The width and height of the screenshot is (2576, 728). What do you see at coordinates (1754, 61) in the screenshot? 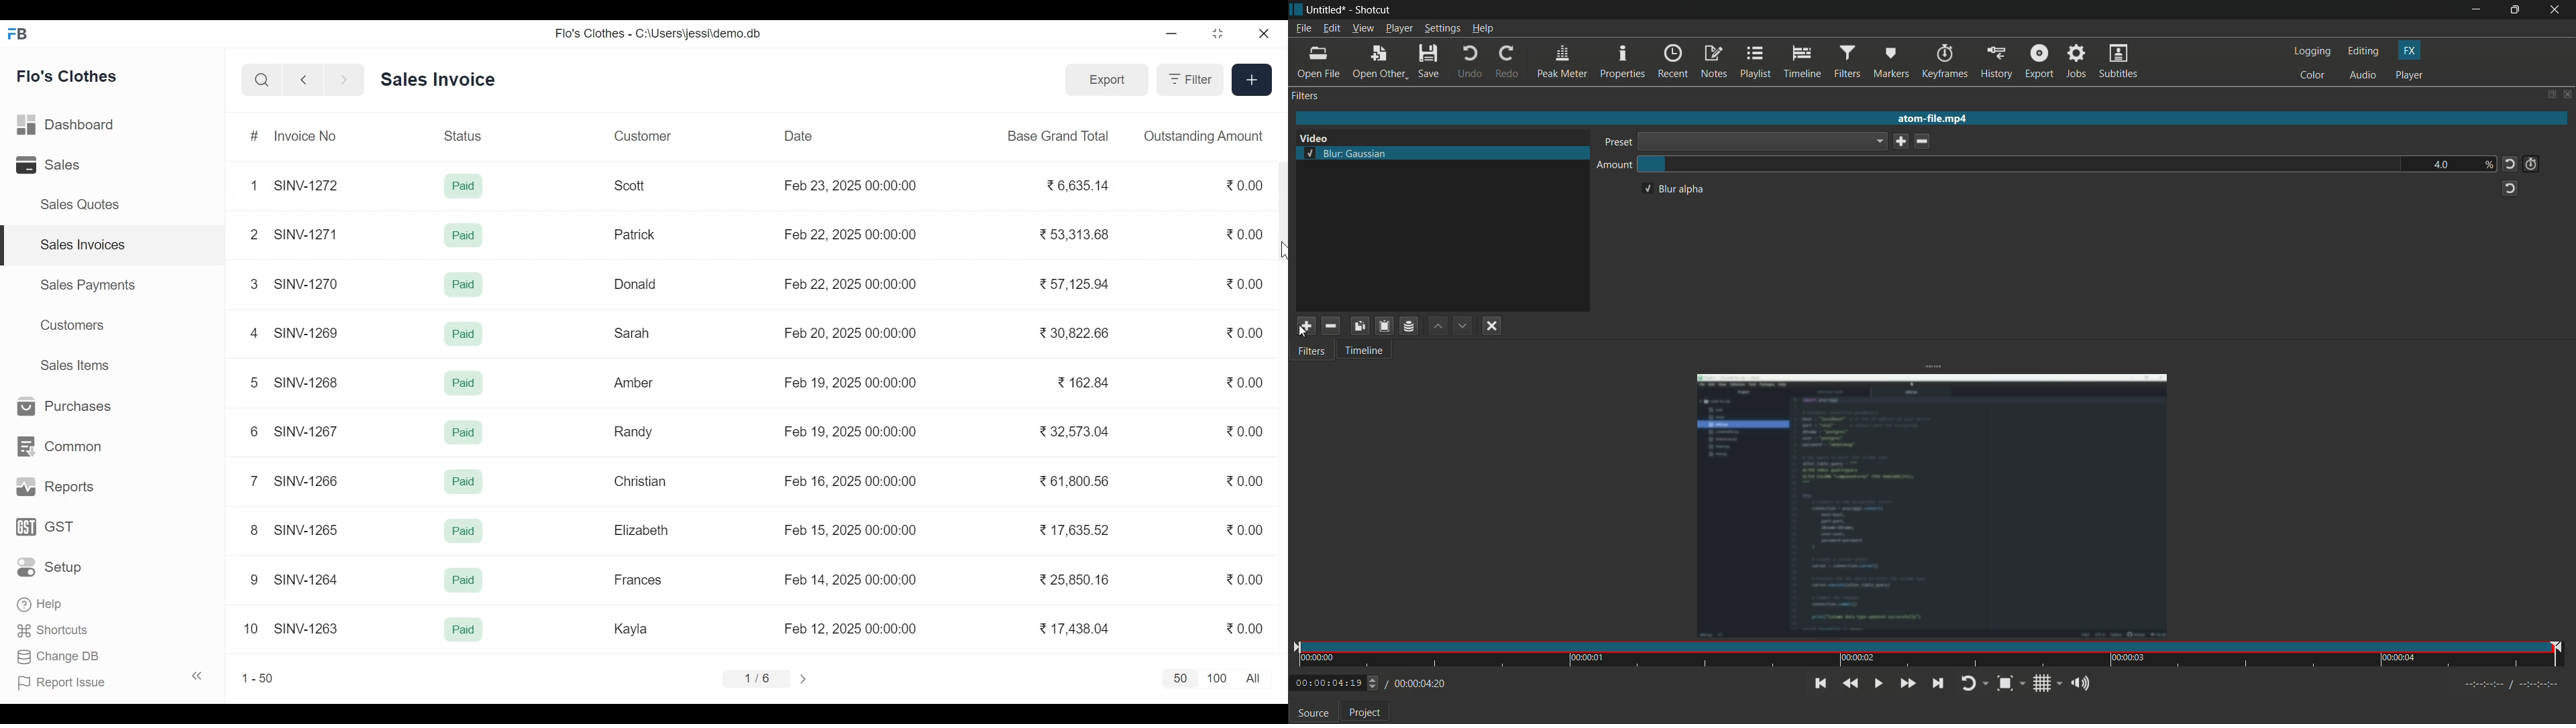
I see `playlist` at bounding box center [1754, 61].